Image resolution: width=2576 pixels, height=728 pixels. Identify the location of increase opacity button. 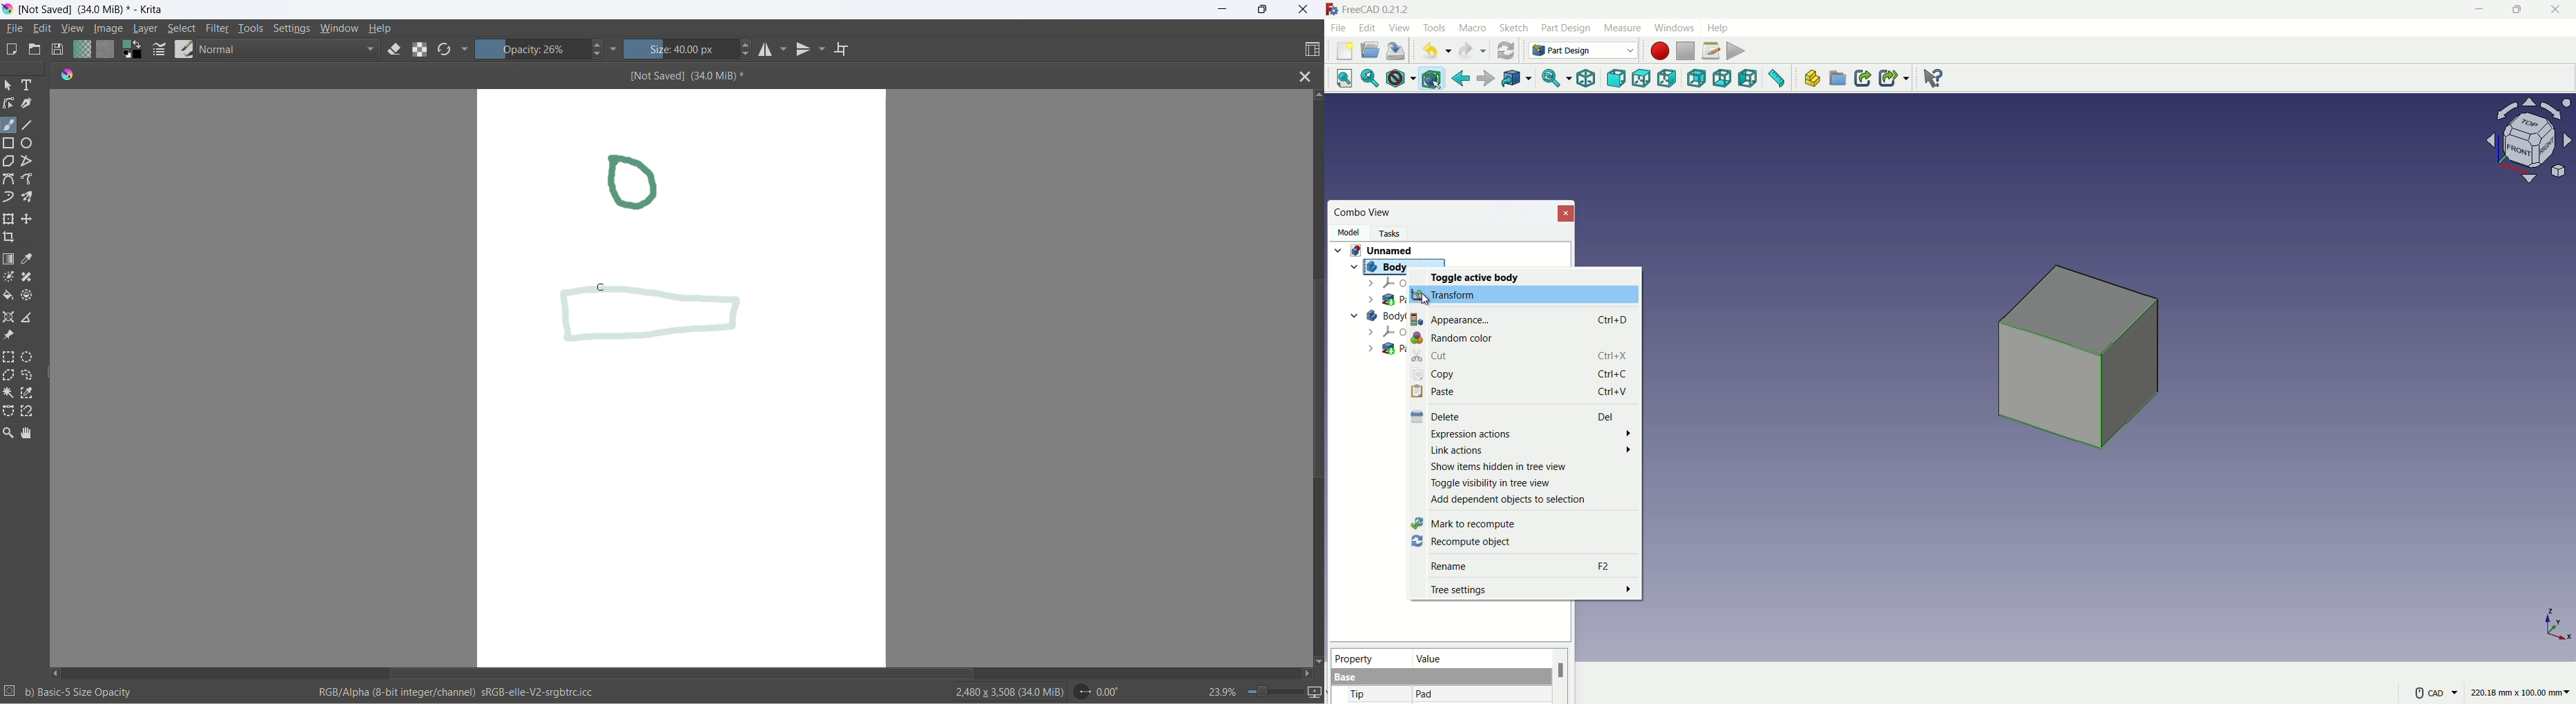
(598, 43).